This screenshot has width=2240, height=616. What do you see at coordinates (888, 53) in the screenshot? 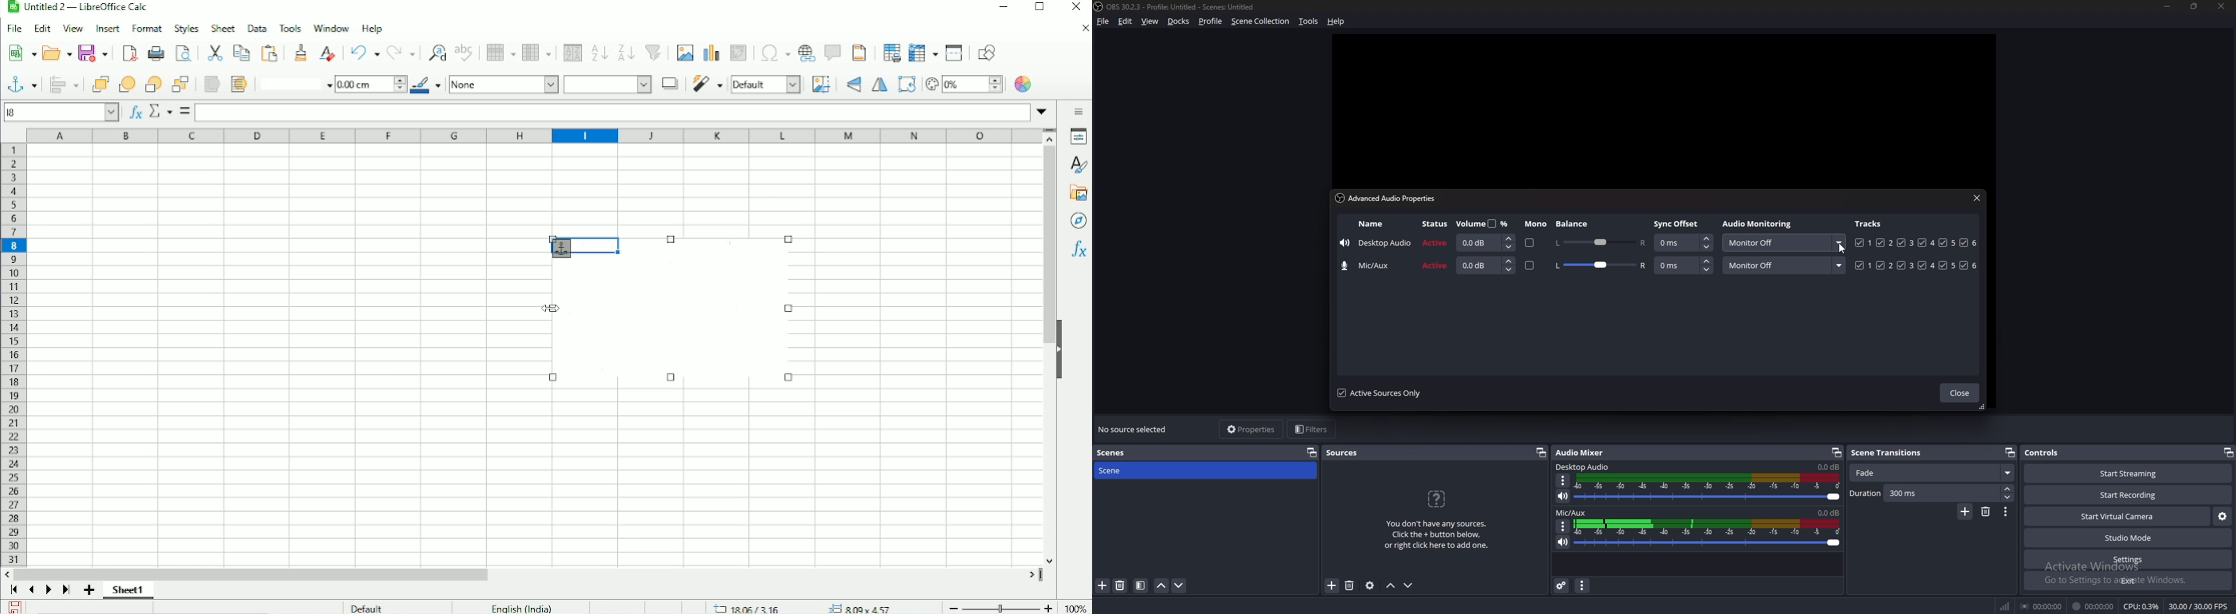
I see `Define print area` at bounding box center [888, 53].